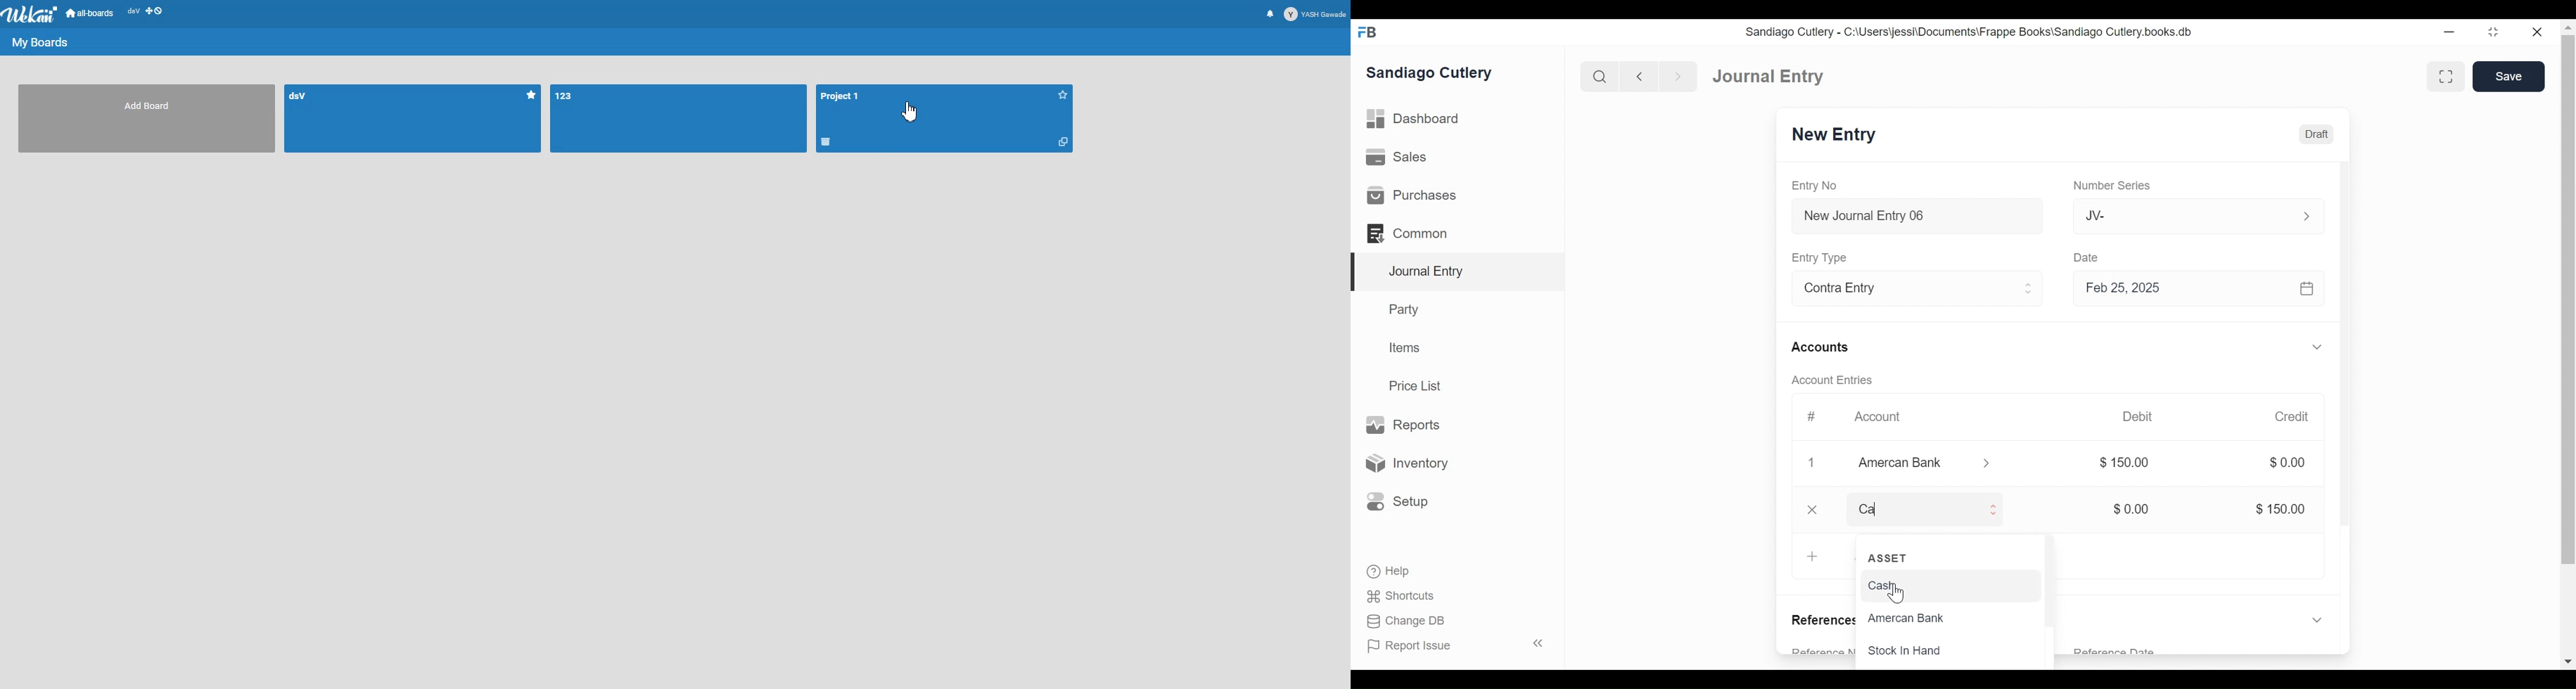 This screenshot has height=700, width=2576. I want to click on Purchases, so click(1411, 195).